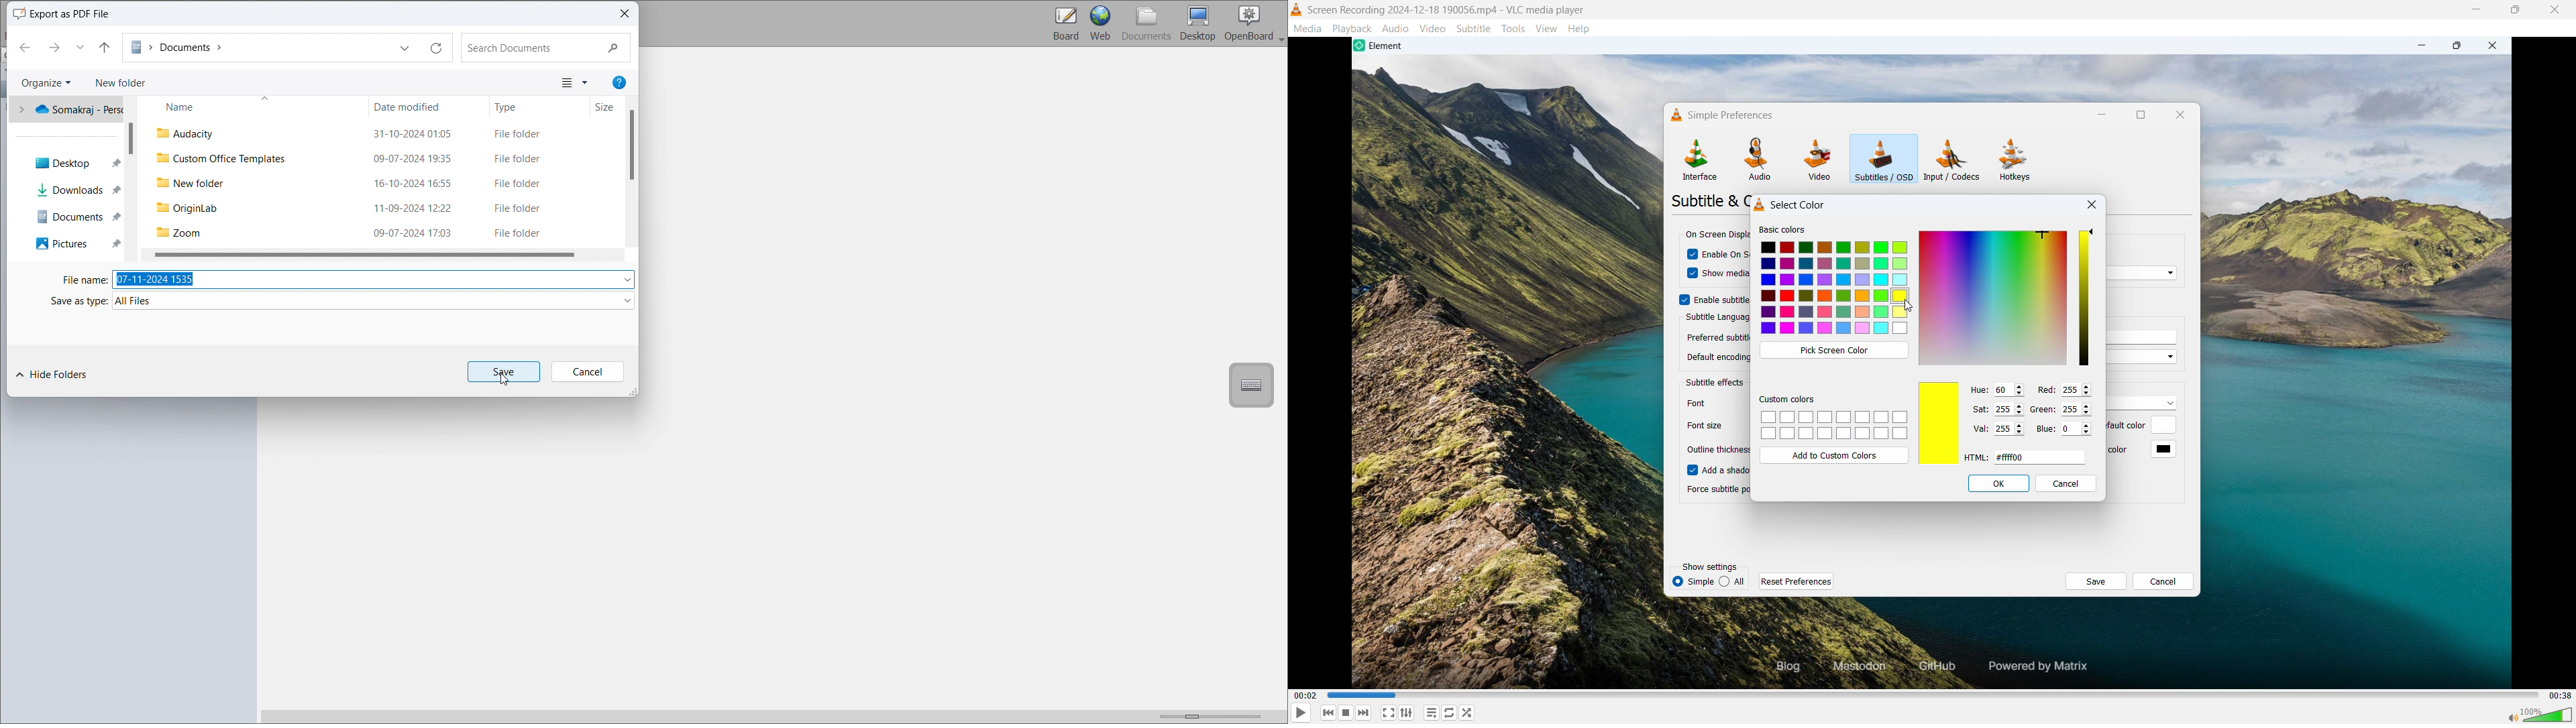 Image resolution: width=2576 pixels, height=728 pixels. Describe the element at coordinates (2066, 484) in the screenshot. I see `Cancel ` at that location.